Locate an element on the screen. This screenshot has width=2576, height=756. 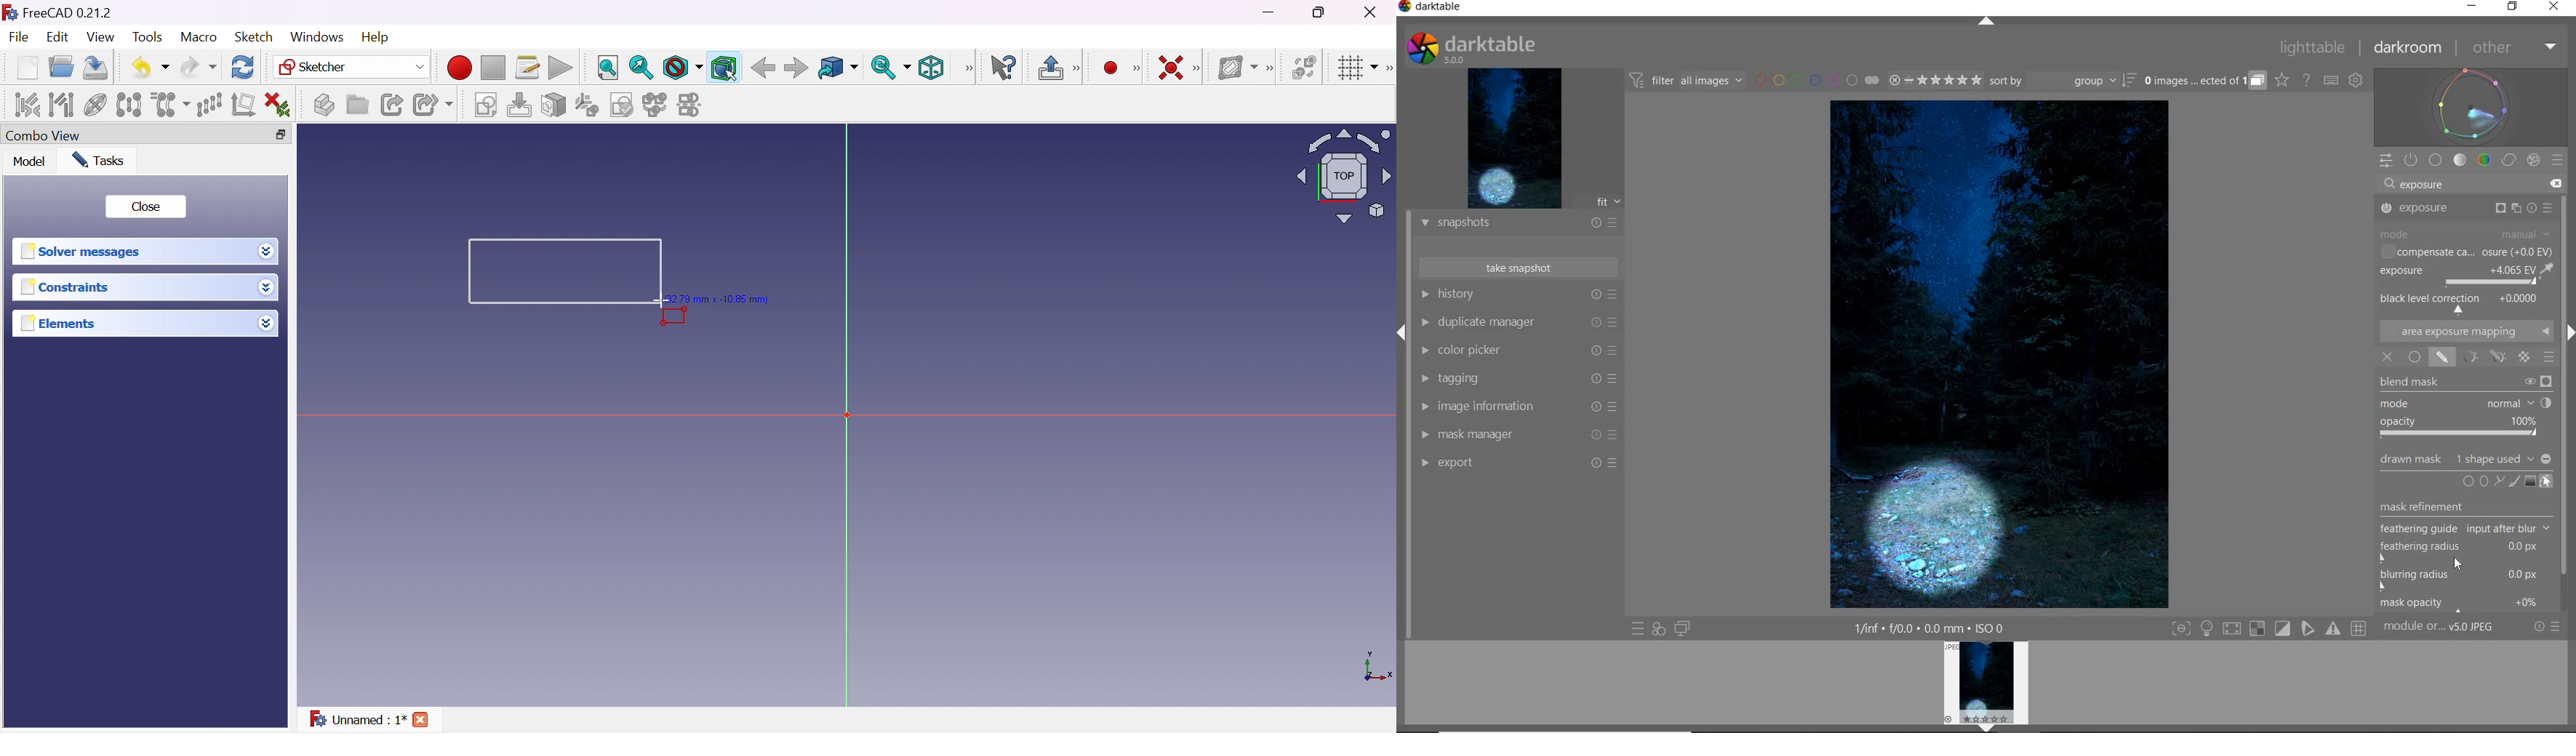
COLOR is located at coordinates (2486, 160).